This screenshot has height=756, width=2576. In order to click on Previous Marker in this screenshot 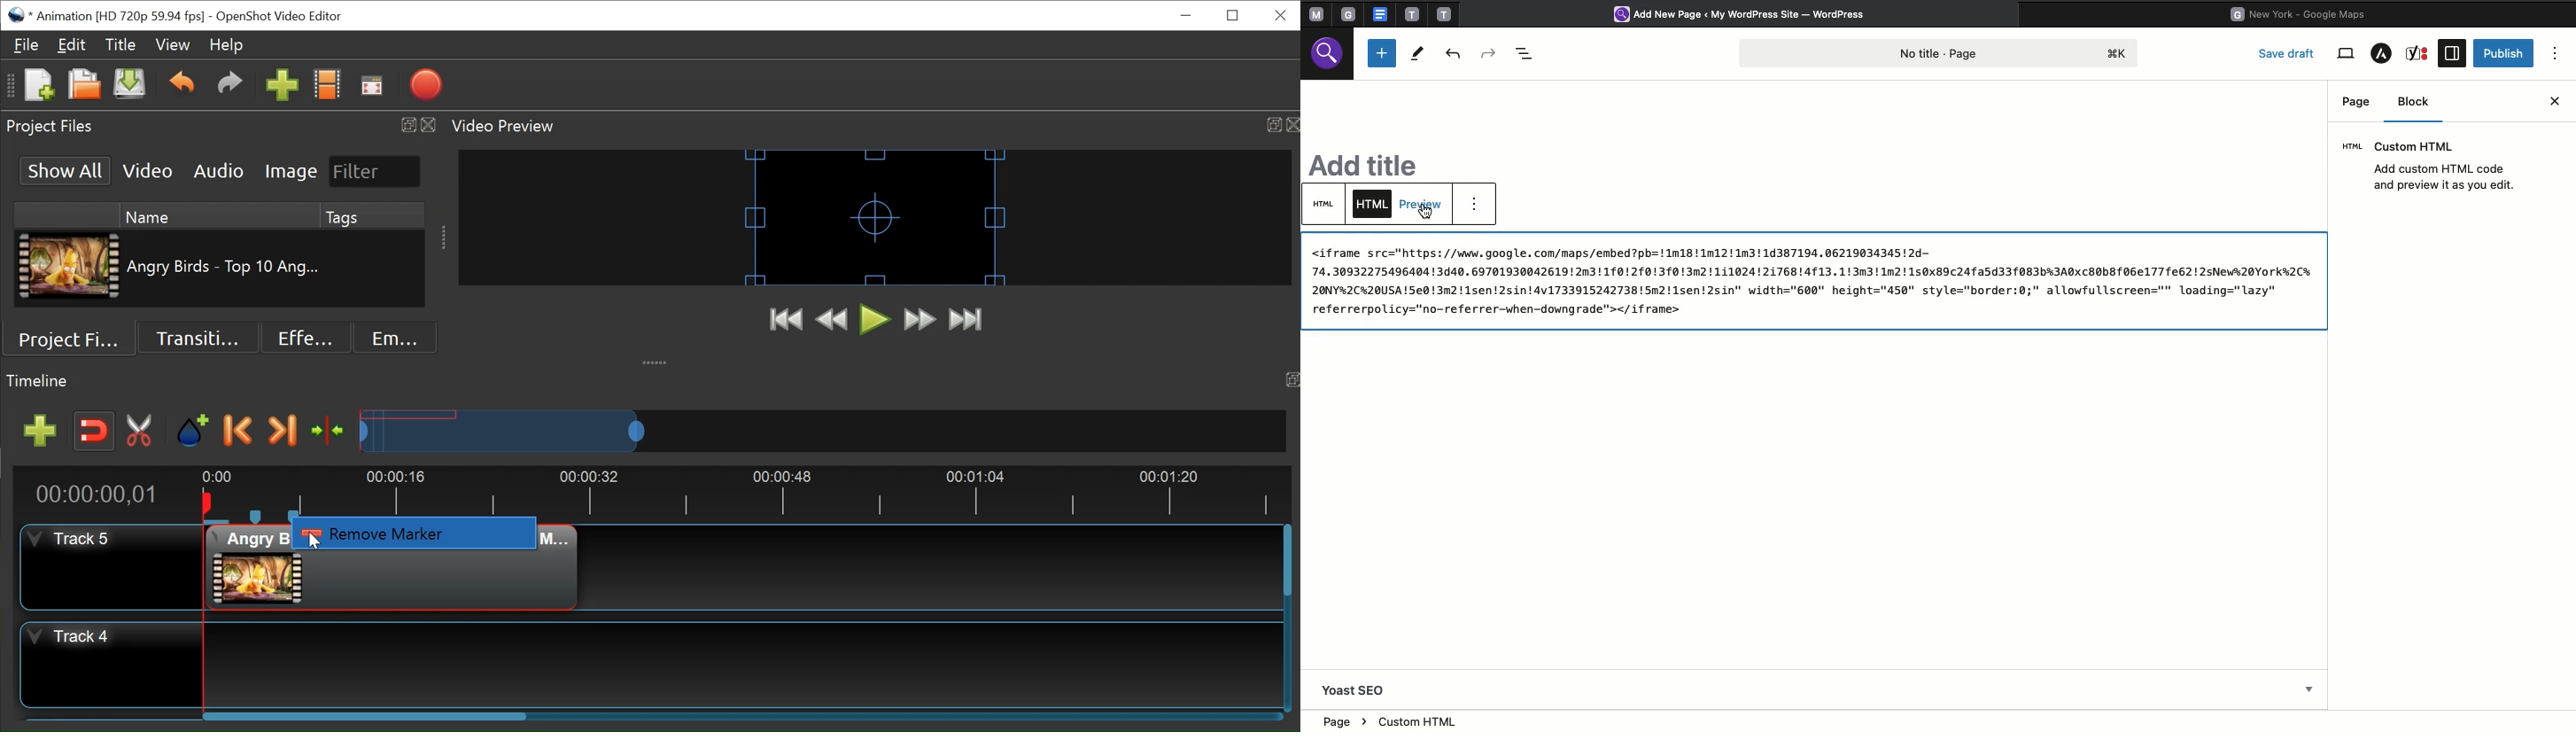, I will do `click(238, 431)`.